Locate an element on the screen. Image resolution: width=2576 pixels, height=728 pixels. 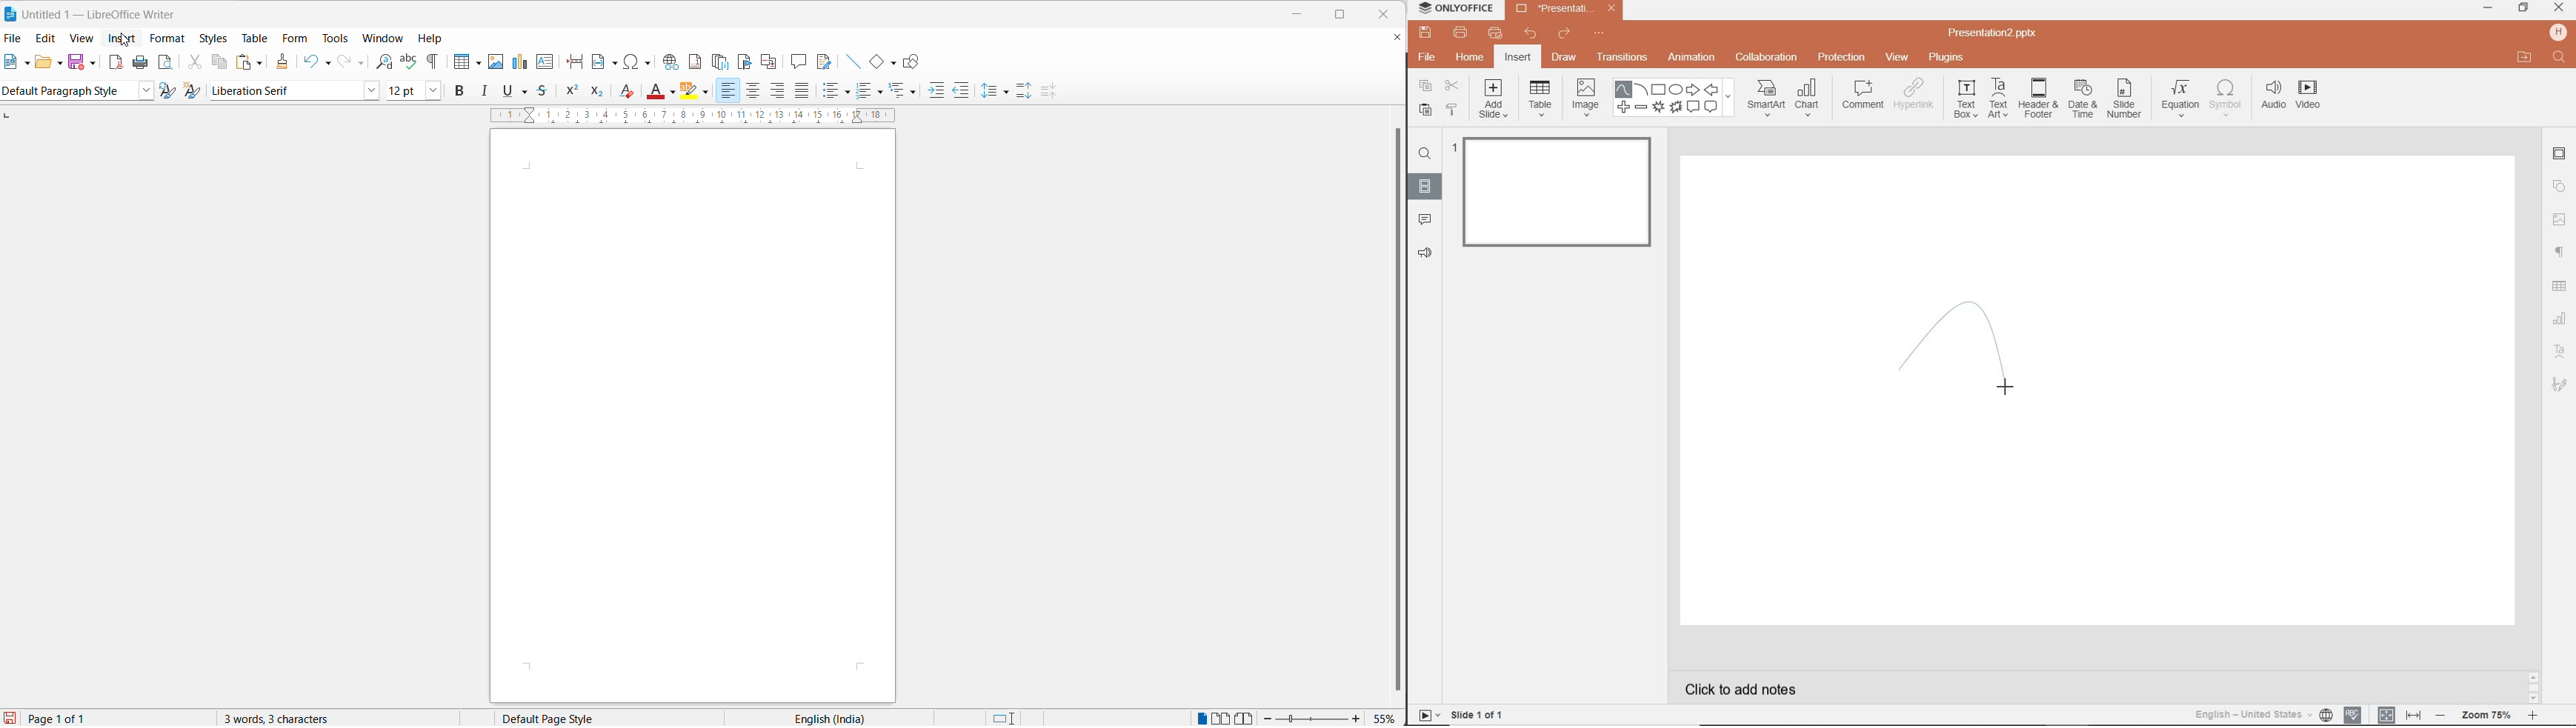
justified is located at coordinates (803, 90).